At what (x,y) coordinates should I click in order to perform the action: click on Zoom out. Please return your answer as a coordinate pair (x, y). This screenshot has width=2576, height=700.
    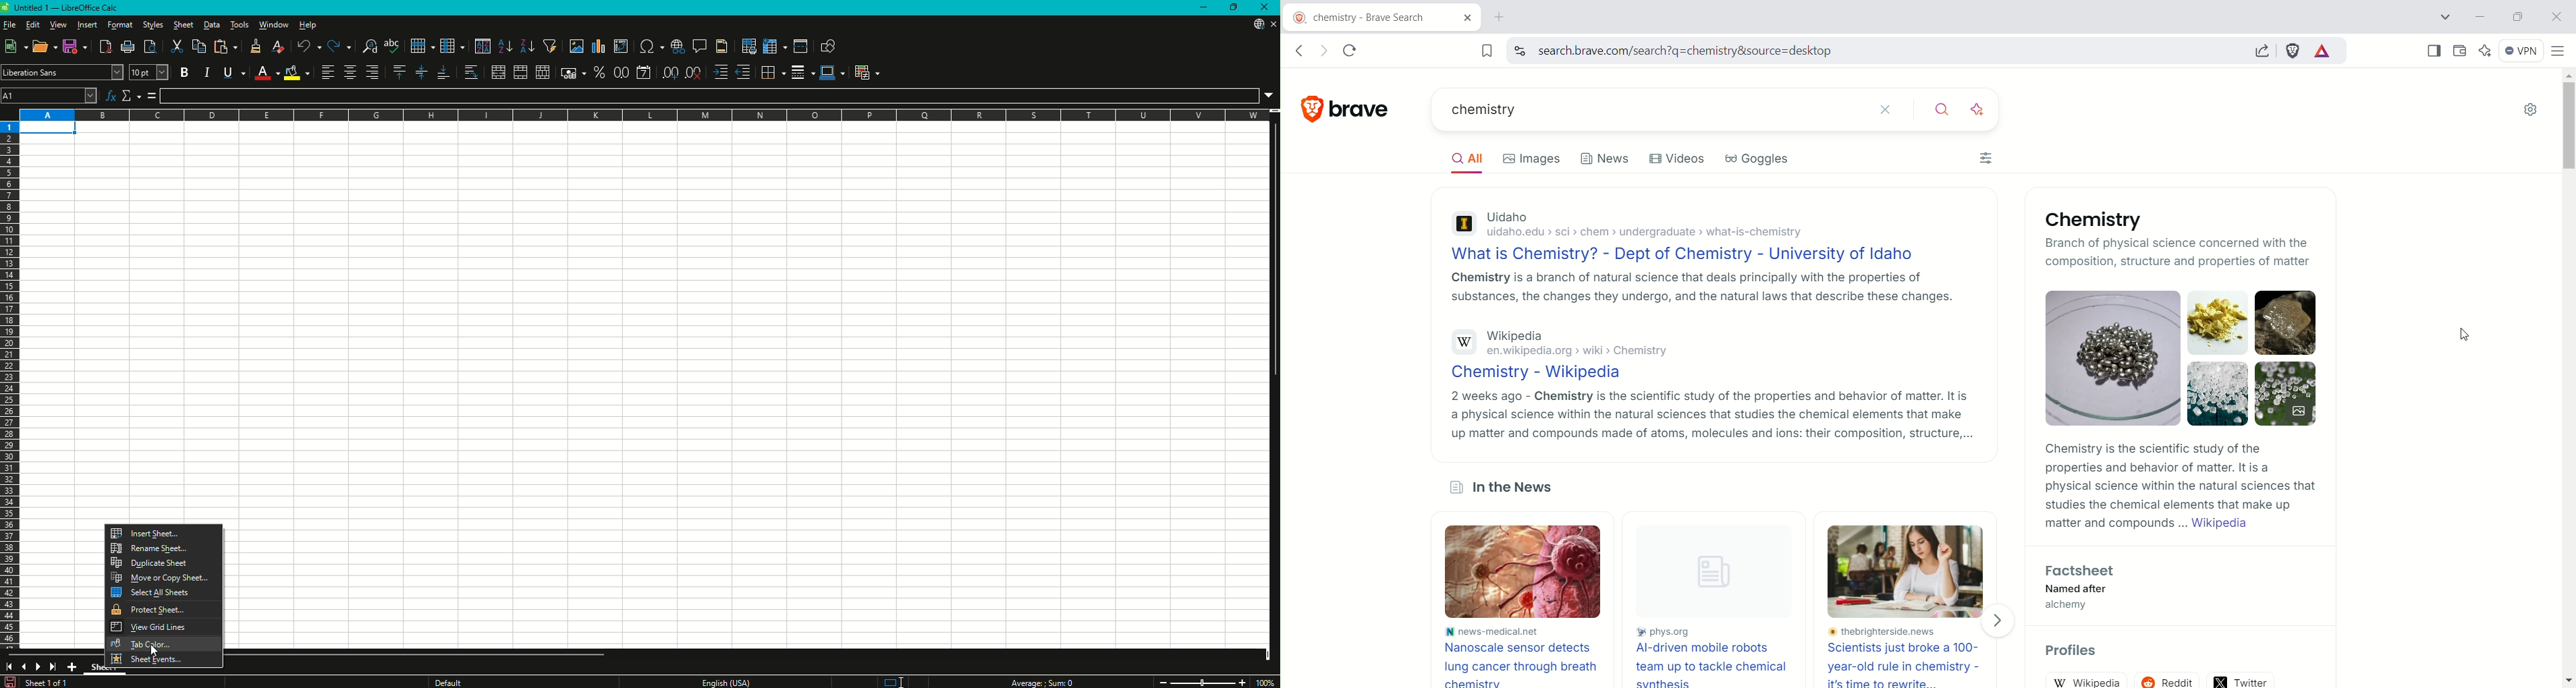
    Looking at the image, I should click on (1163, 683).